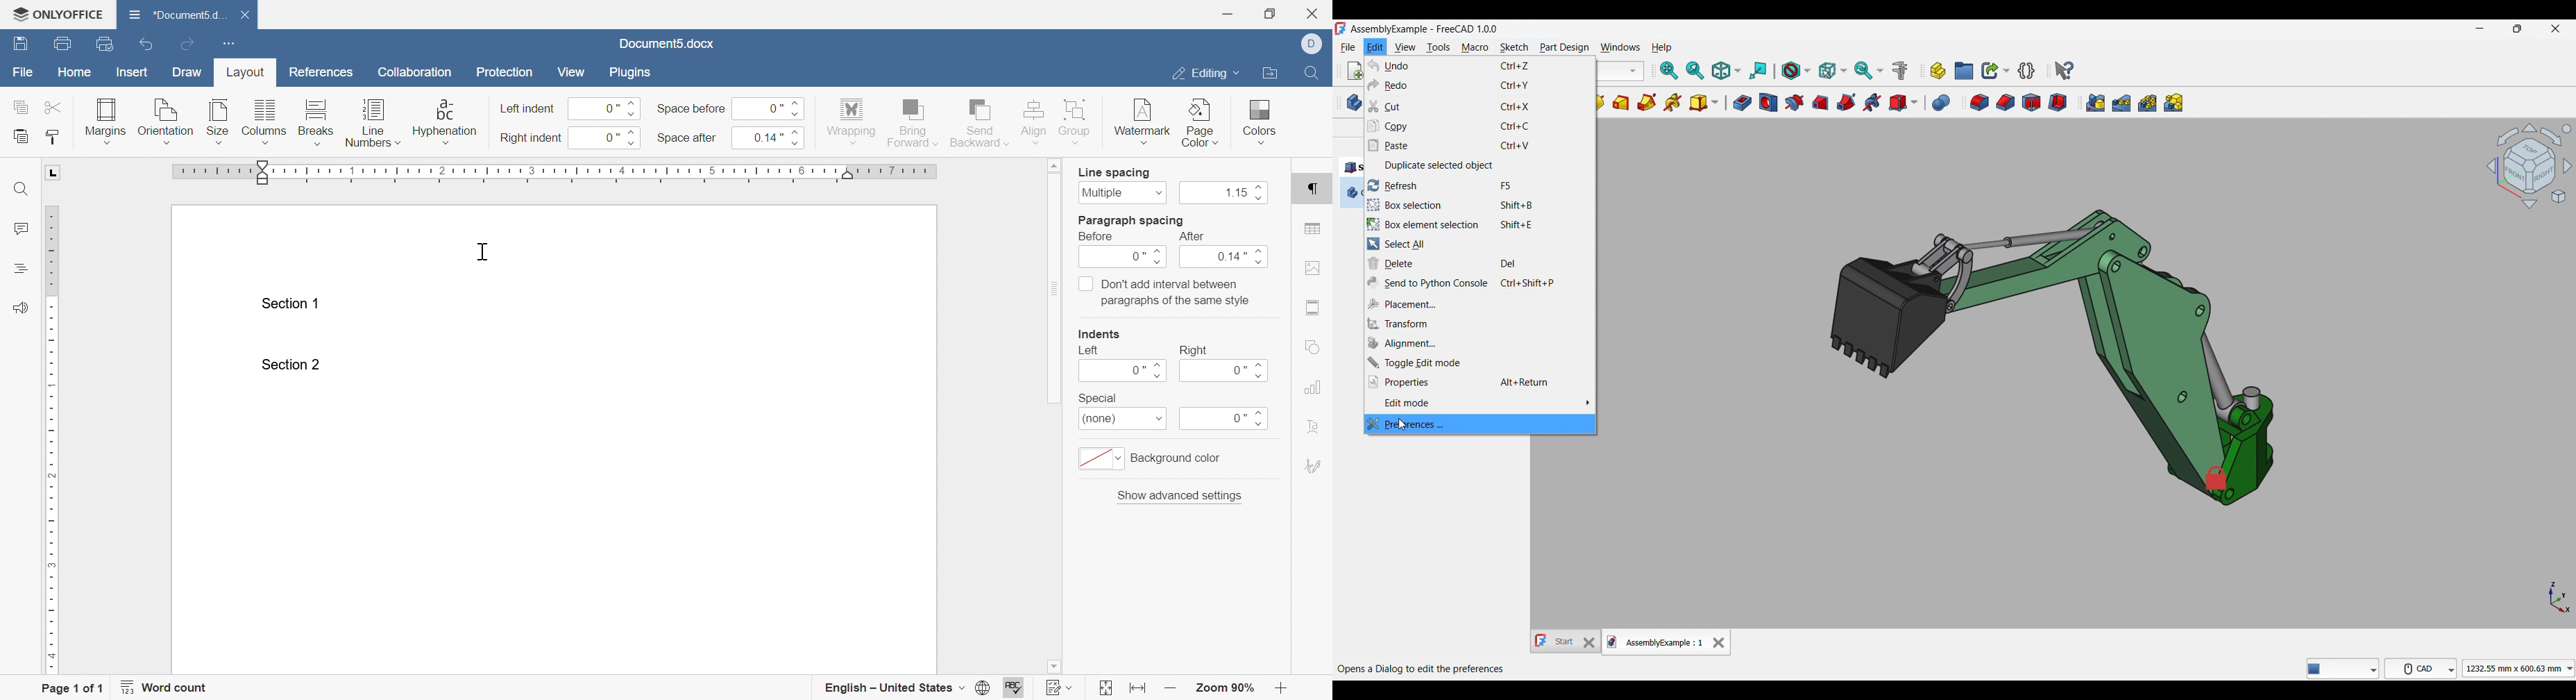  Describe the element at coordinates (290, 302) in the screenshot. I see `Section 1` at that location.